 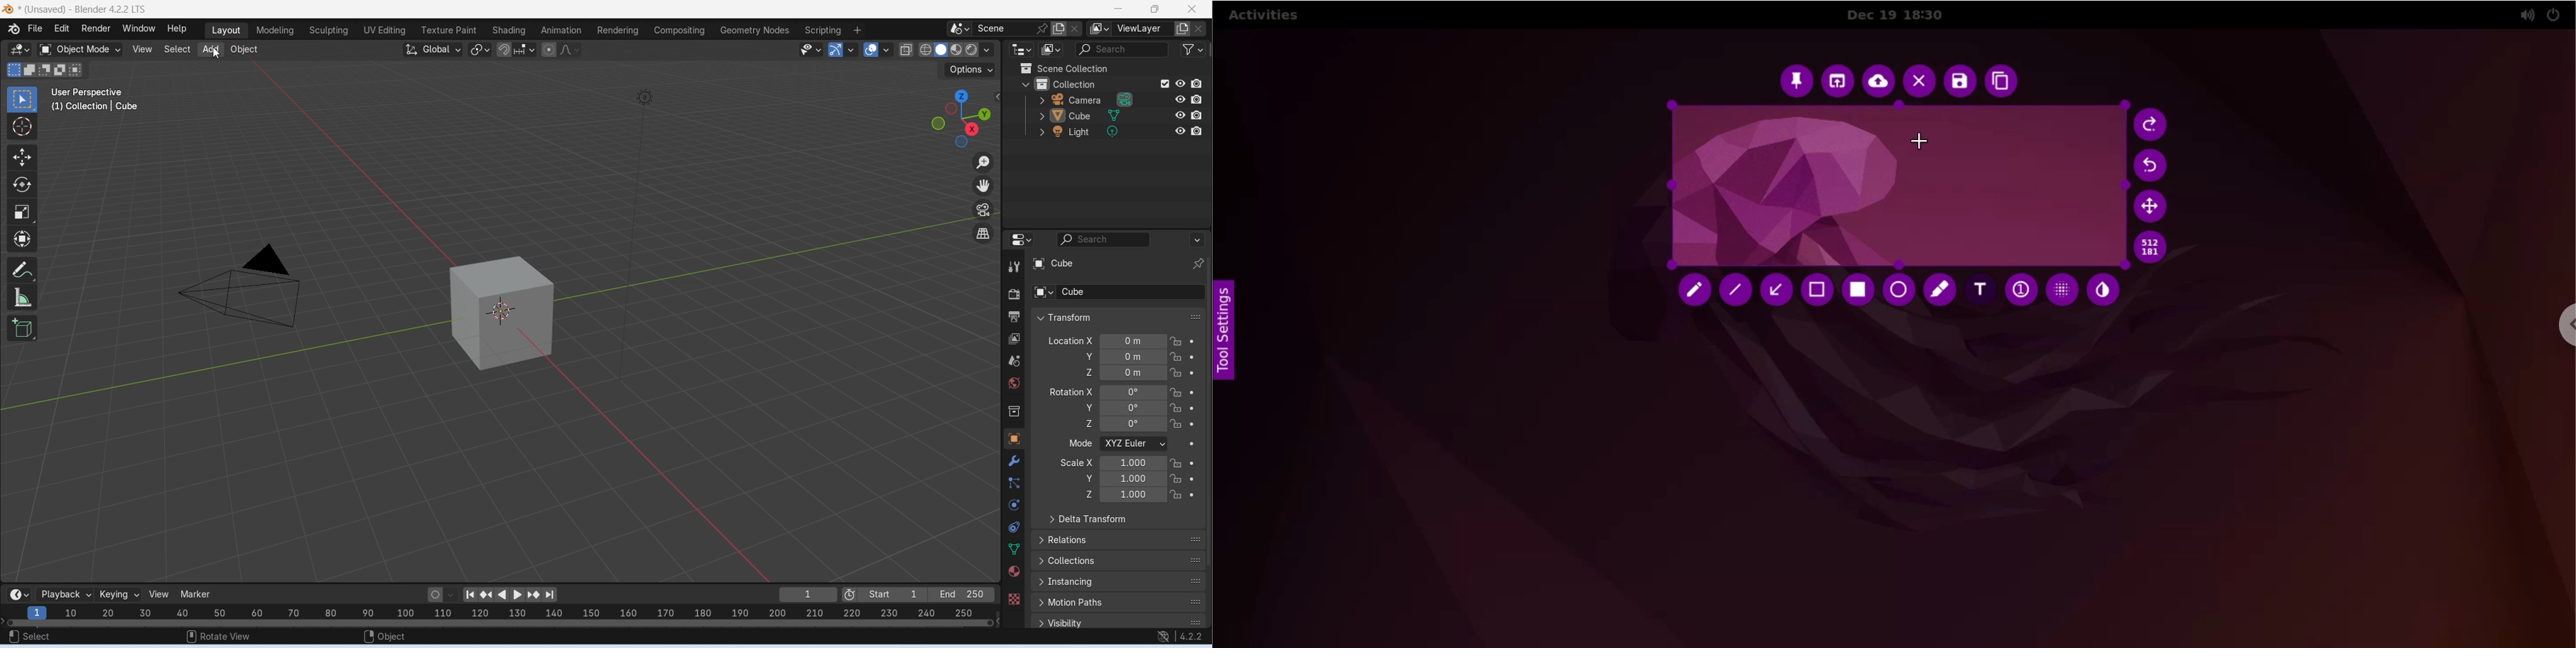 What do you see at coordinates (384, 30) in the screenshot?
I see `UV editing` at bounding box center [384, 30].